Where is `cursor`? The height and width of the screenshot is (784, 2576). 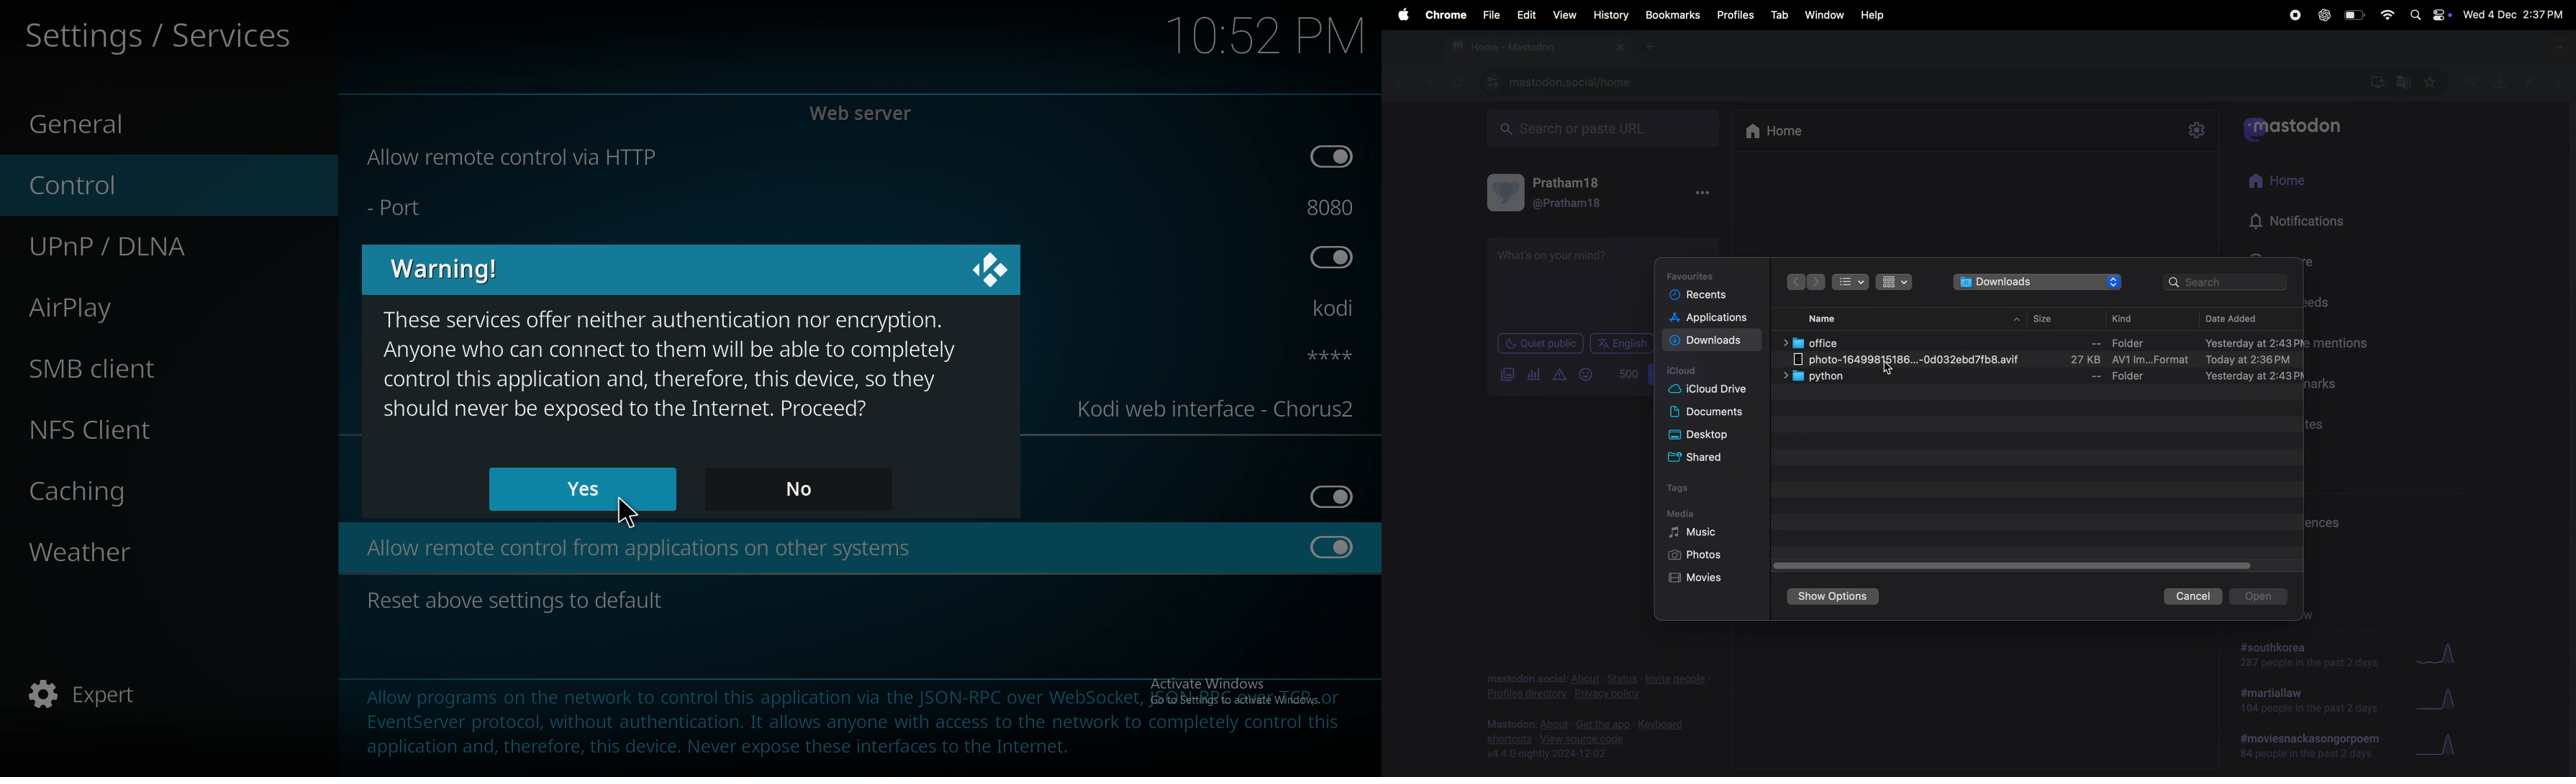 cursor is located at coordinates (625, 514).